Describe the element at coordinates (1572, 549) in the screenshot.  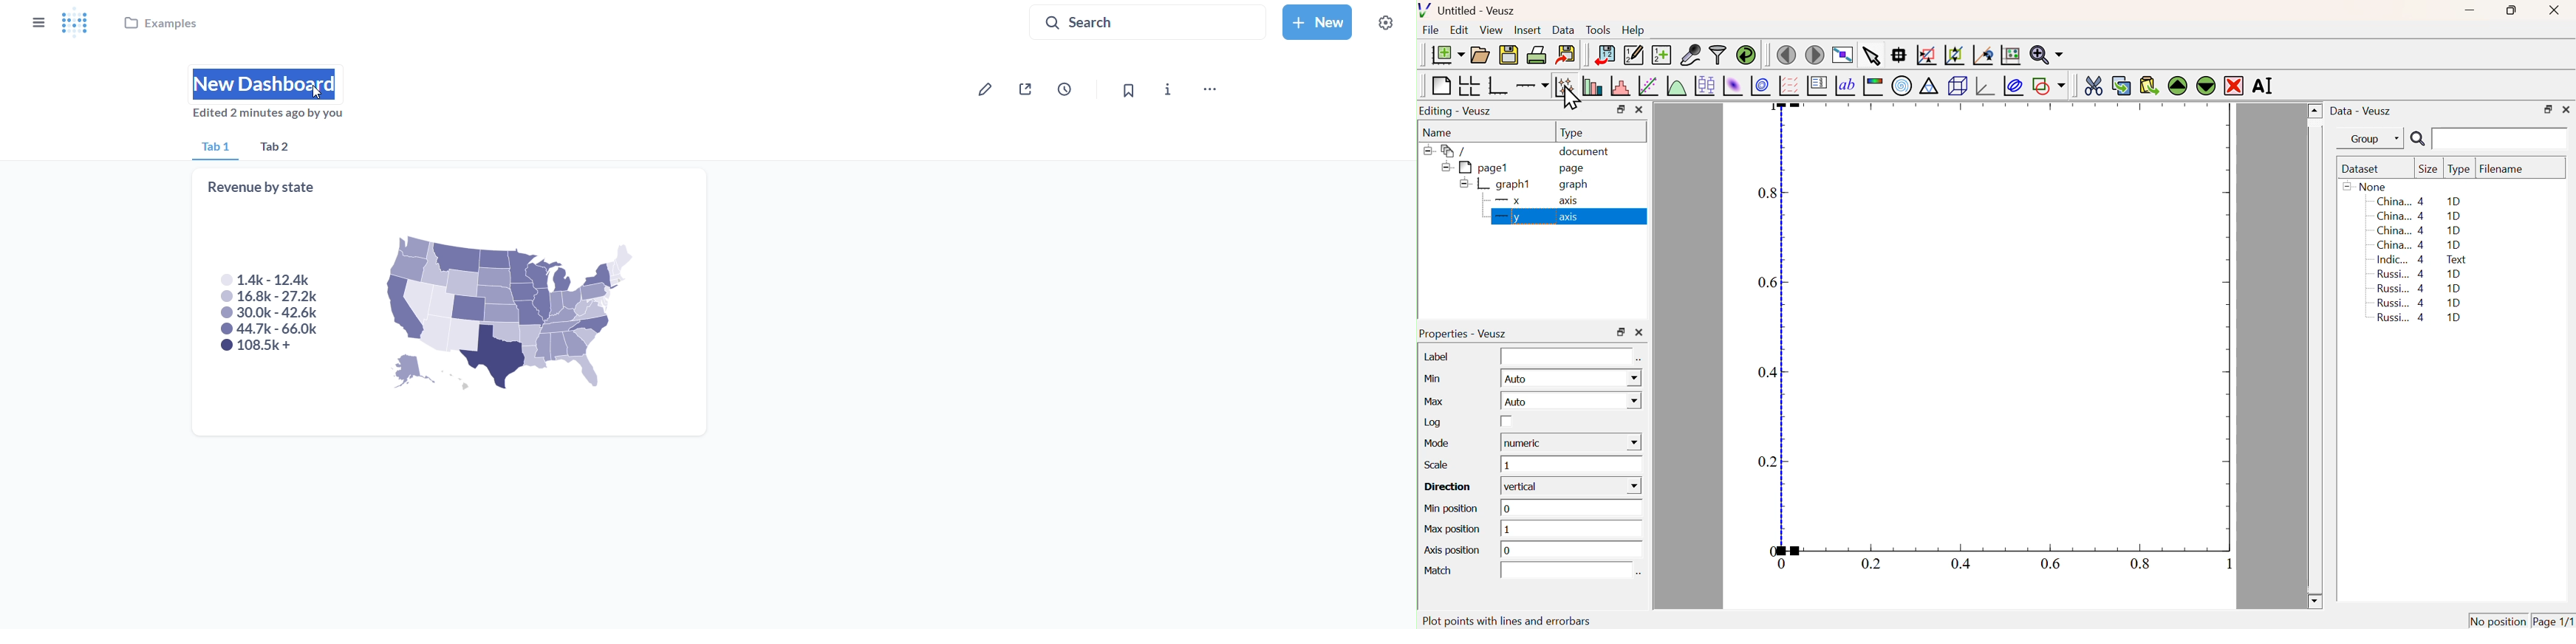
I see `o` at that location.